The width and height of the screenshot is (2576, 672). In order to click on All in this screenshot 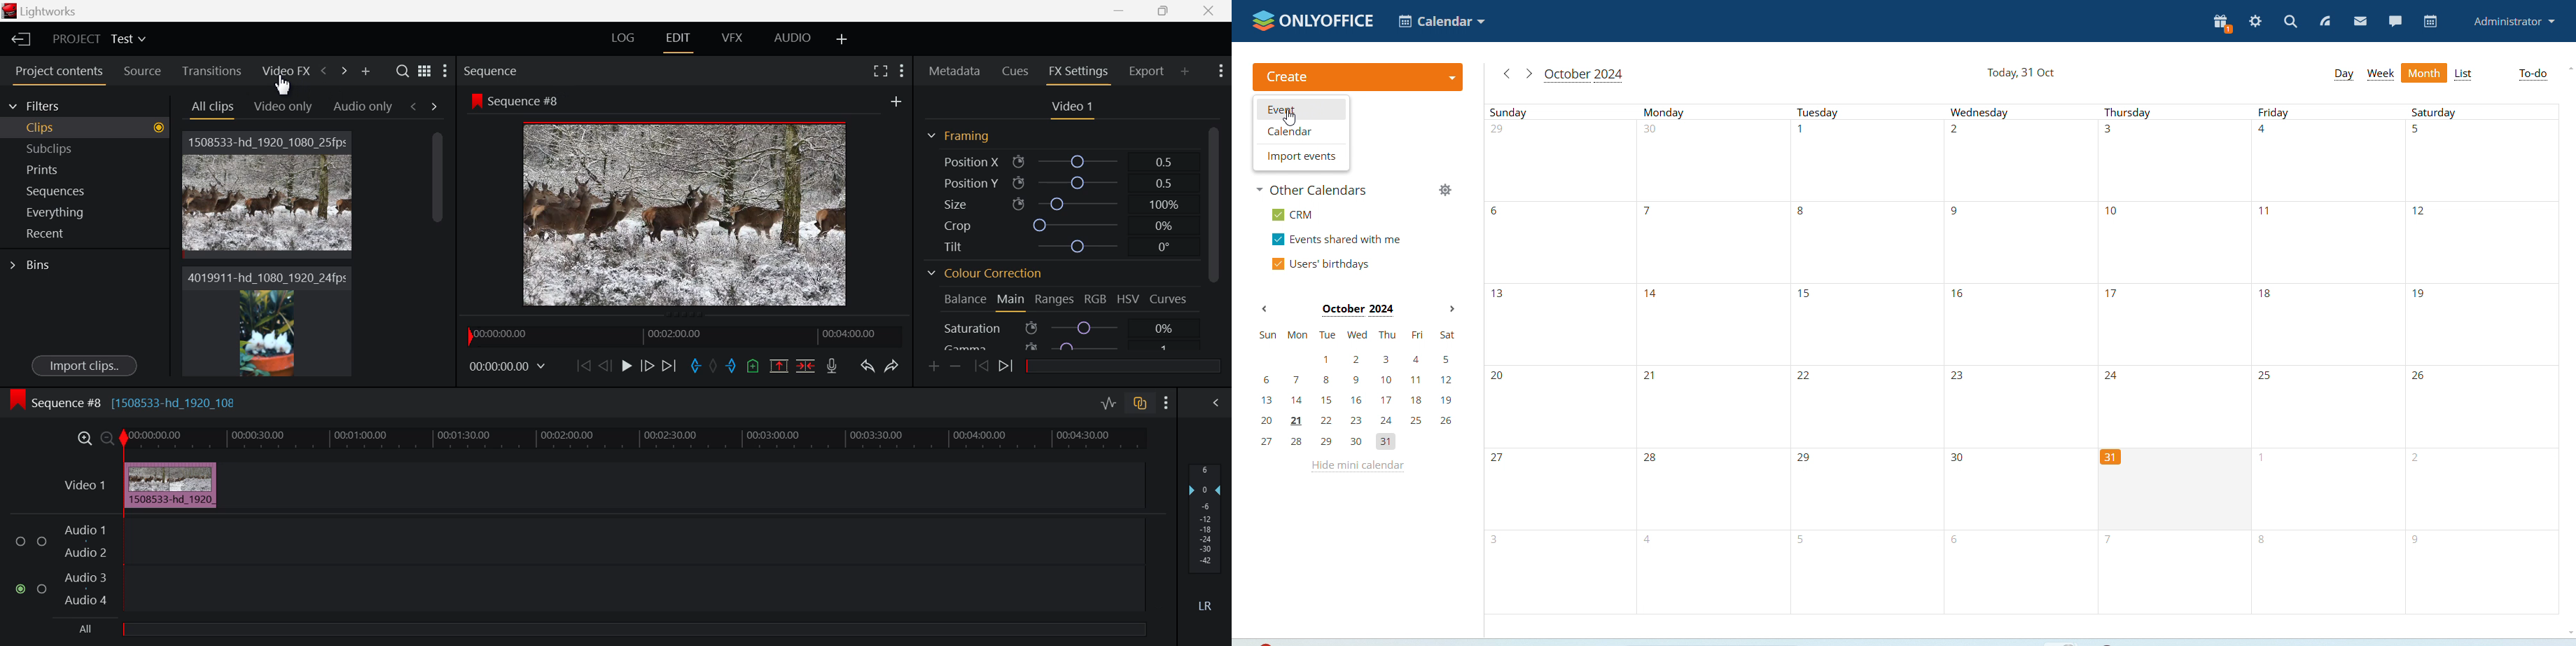, I will do `click(83, 628)`.